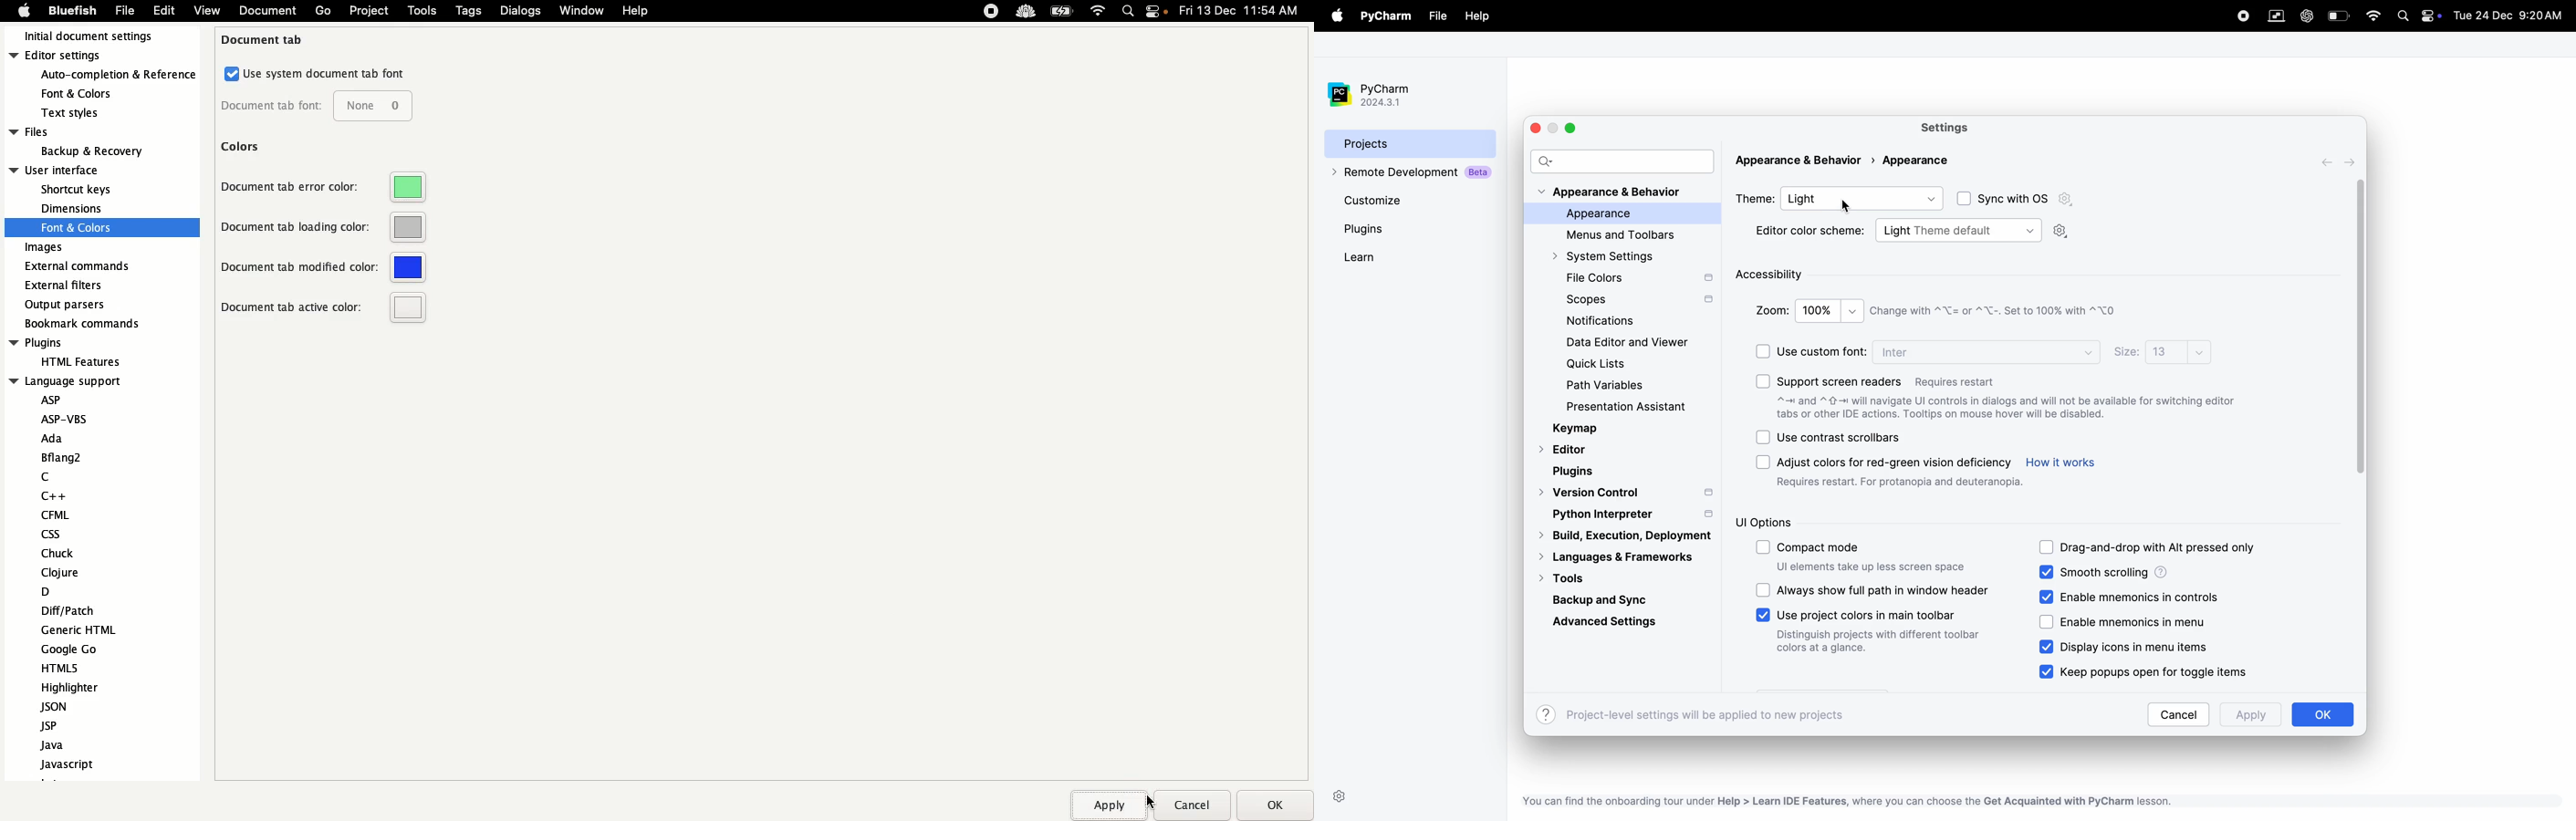 The height and width of the screenshot is (840, 2576). What do you see at coordinates (78, 131) in the screenshot?
I see `Files` at bounding box center [78, 131].